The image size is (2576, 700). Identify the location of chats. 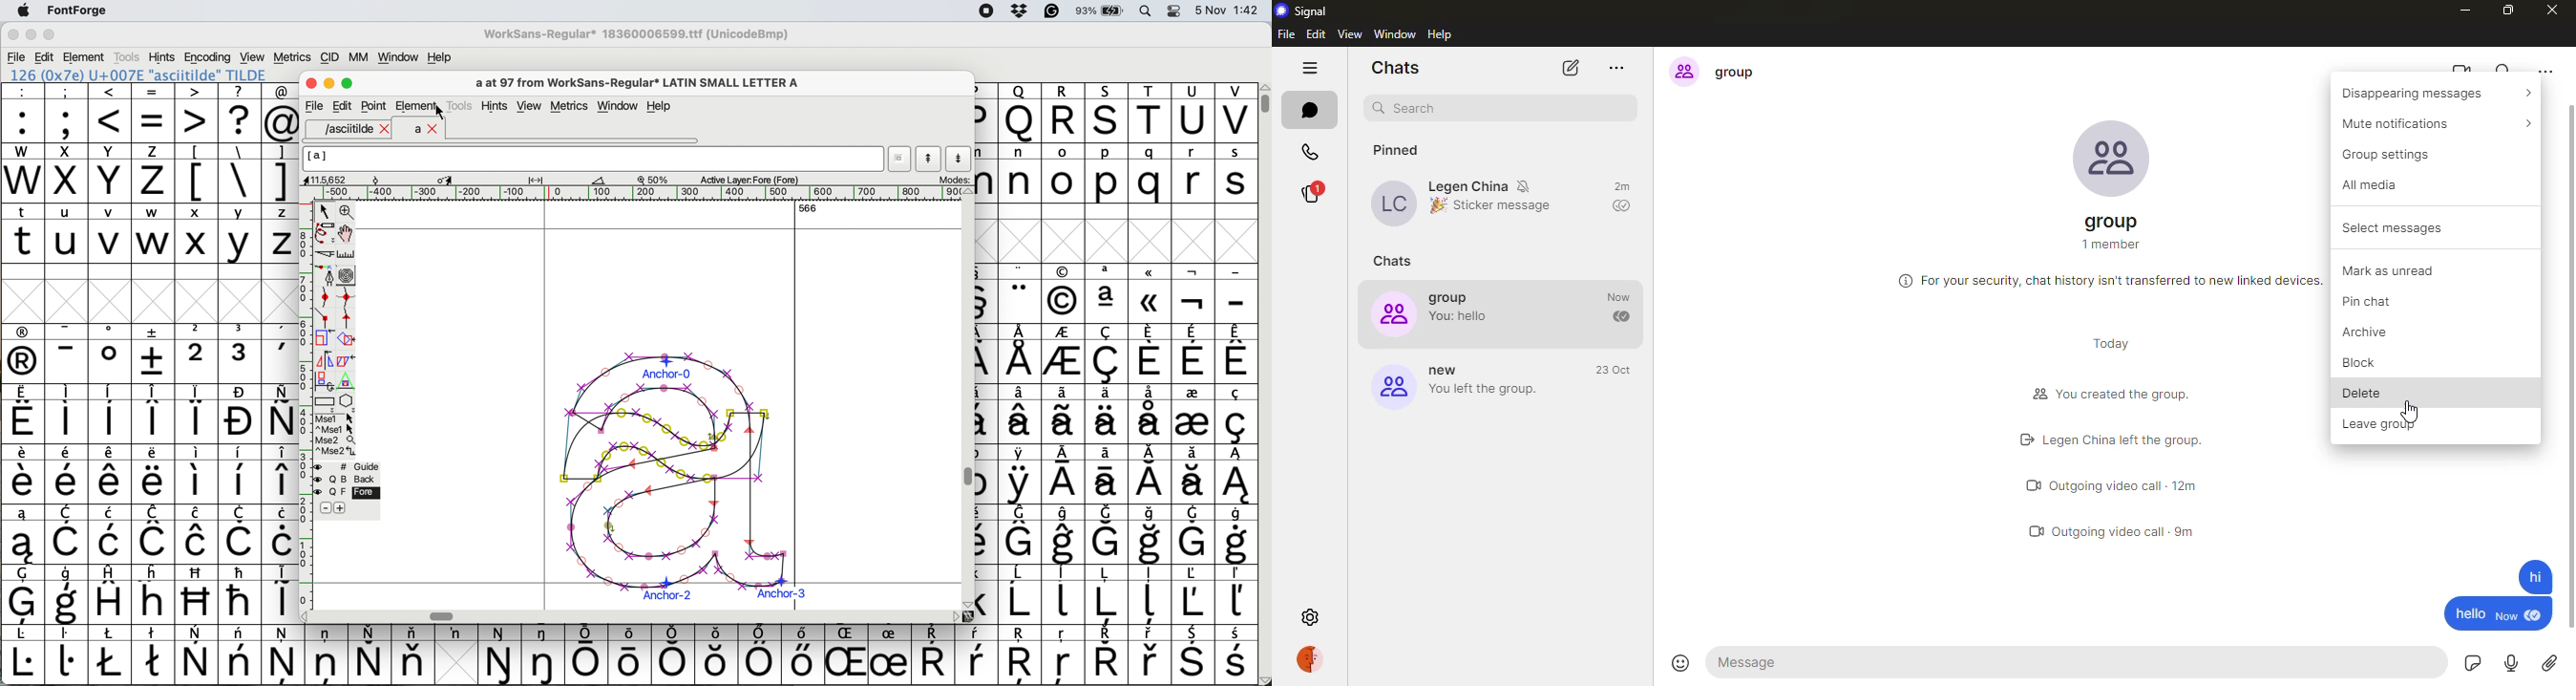
(1393, 261).